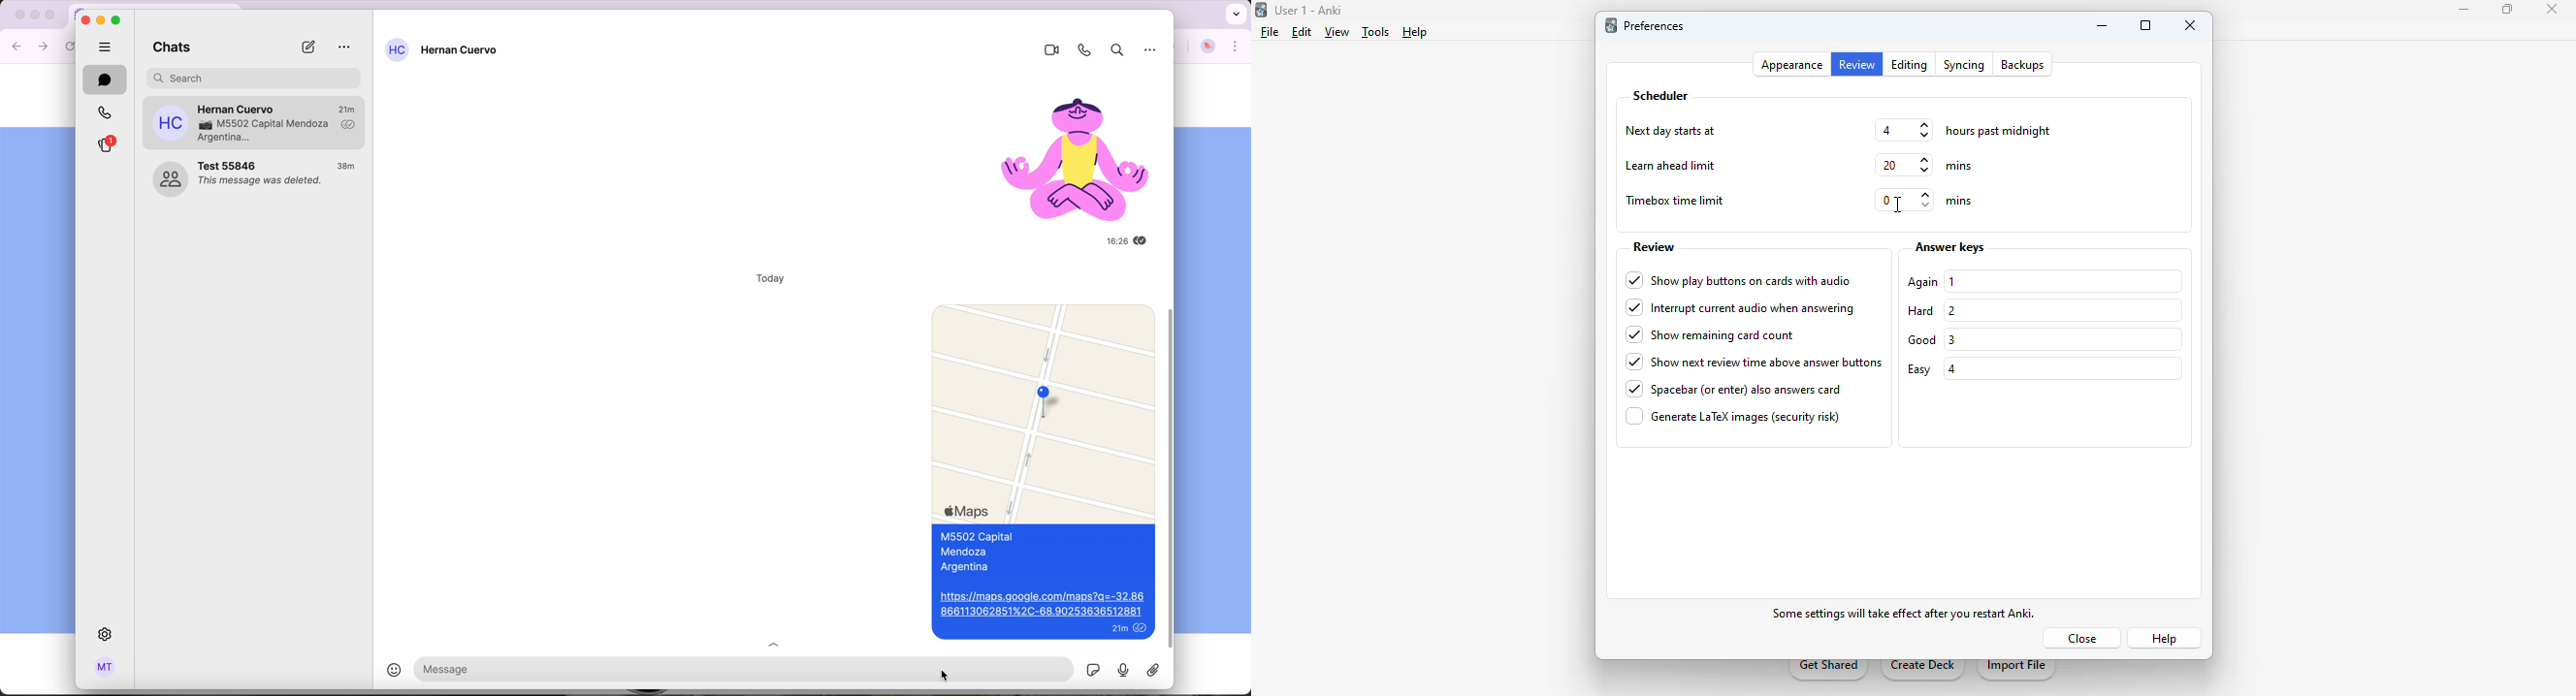 The image size is (2576, 700). Describe the element at coordinates (1949, 247) in the screenshot. I see `answer keys` at that location.